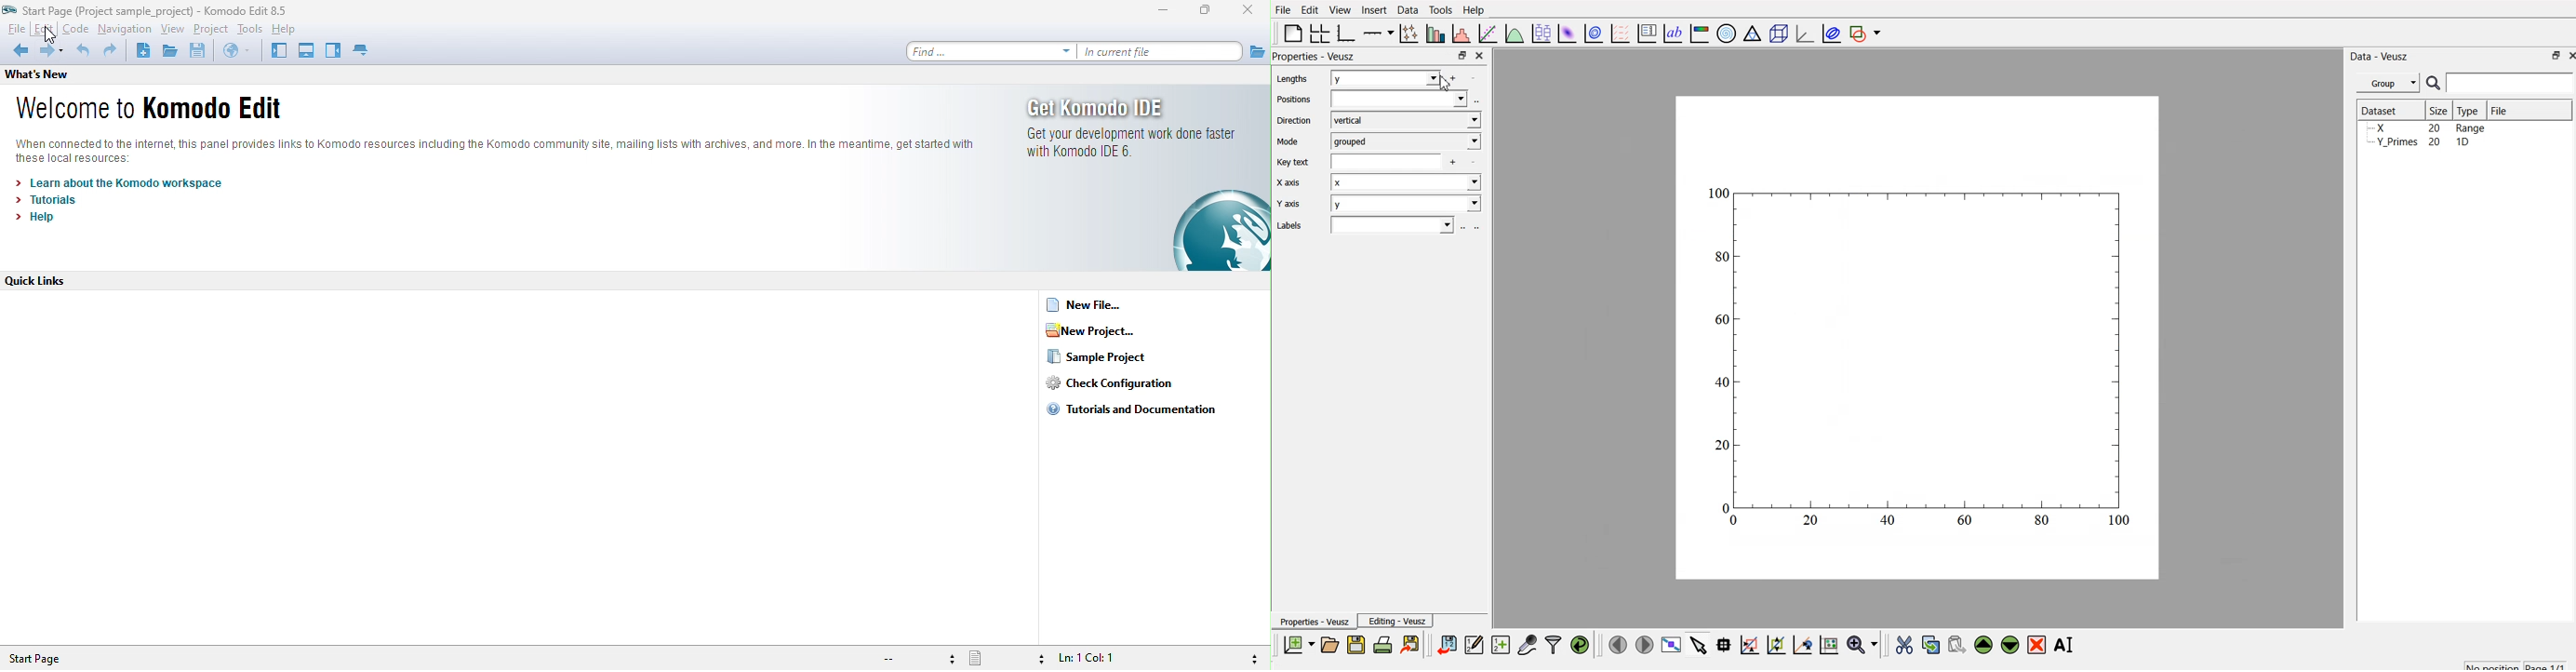 This screenshot has width=2576, height=672. I want to click on file type, so click(1006, 658).